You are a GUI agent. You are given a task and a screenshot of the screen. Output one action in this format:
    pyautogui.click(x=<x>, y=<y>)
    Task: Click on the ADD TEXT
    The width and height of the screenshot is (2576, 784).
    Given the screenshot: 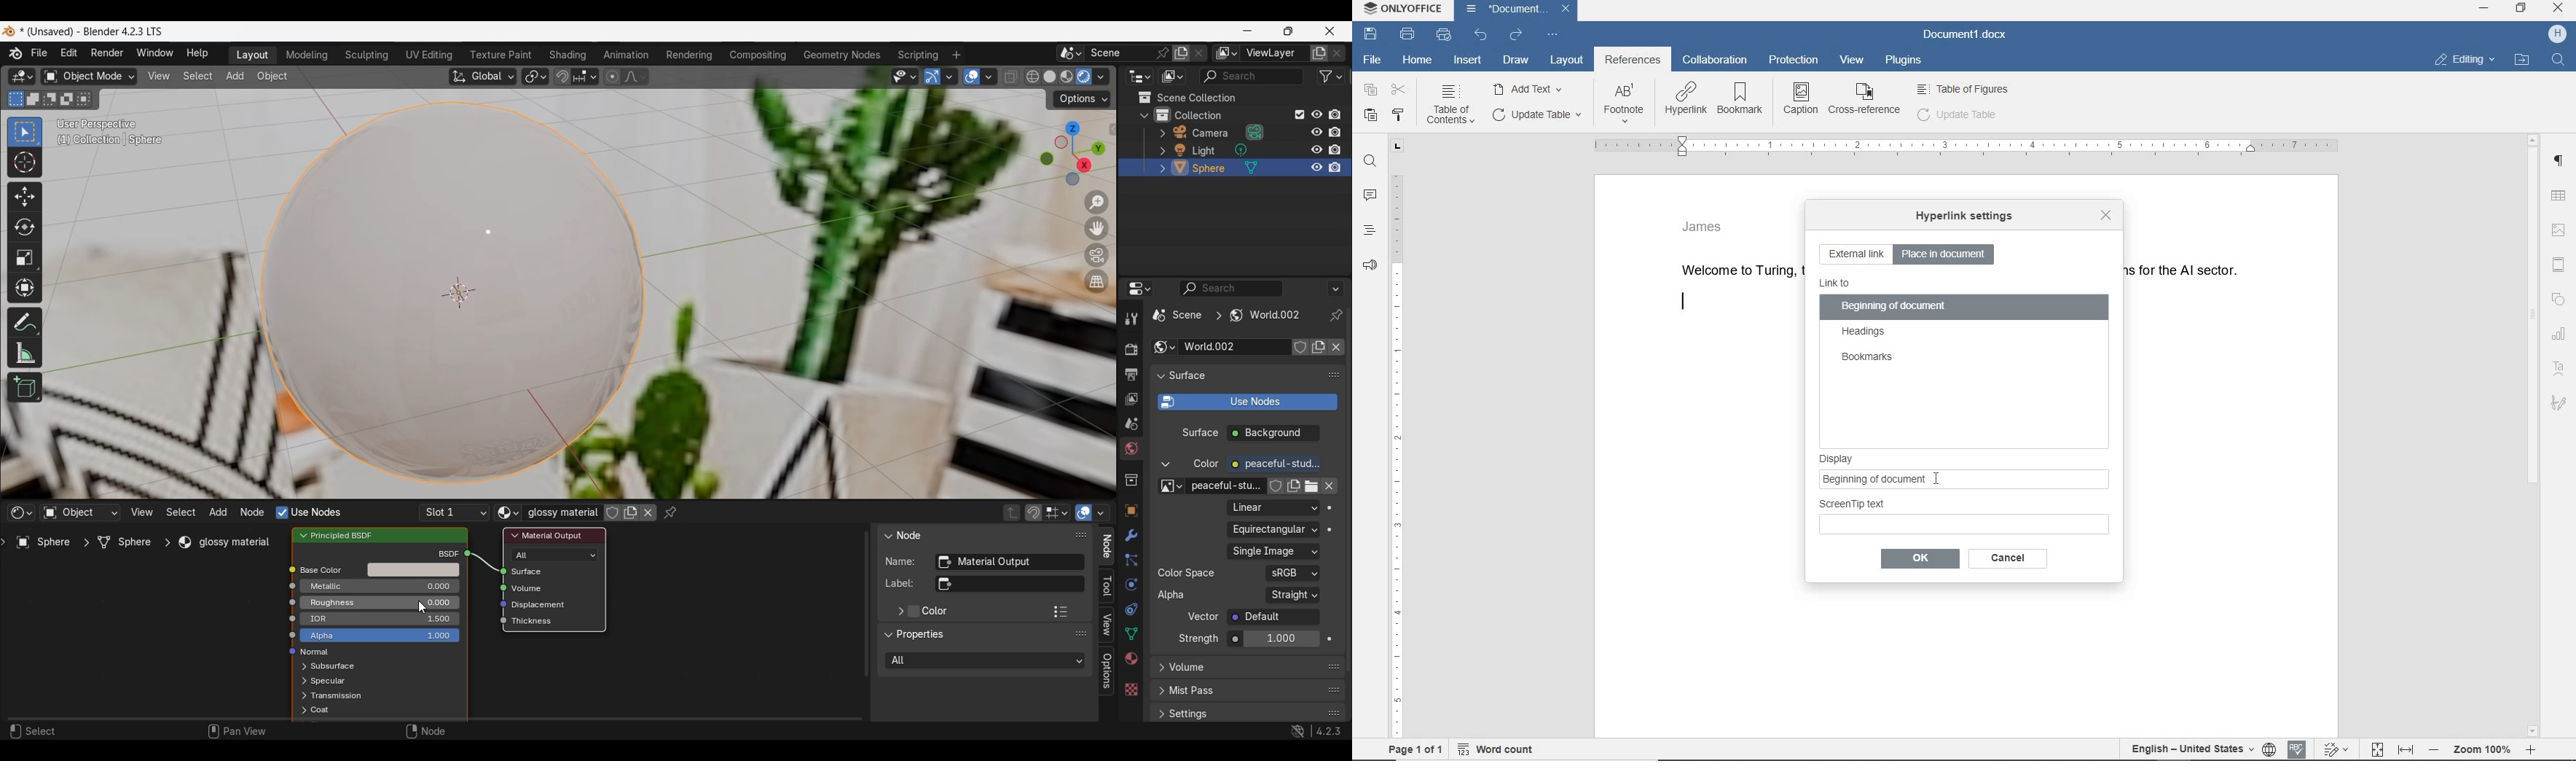 What is the action you would take?
    pyautogui.click(x=1531, y=88)
    